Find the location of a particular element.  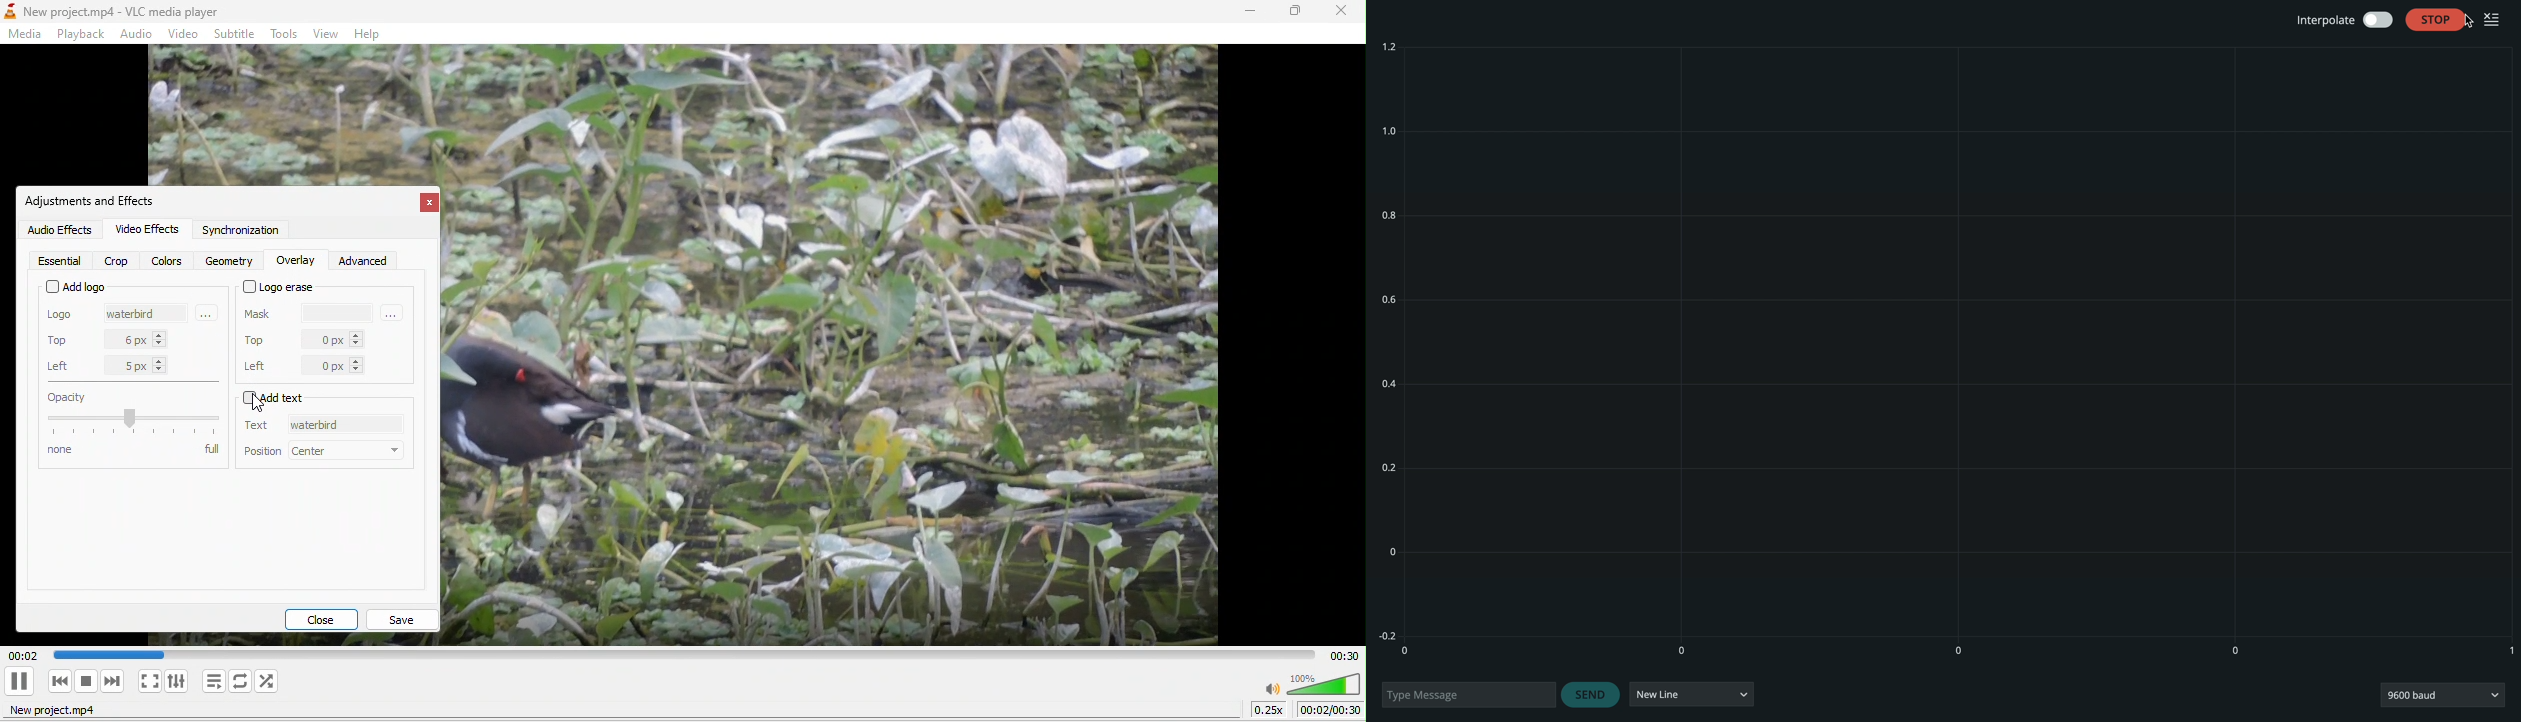

0 px is located at coordinates (344, 365).